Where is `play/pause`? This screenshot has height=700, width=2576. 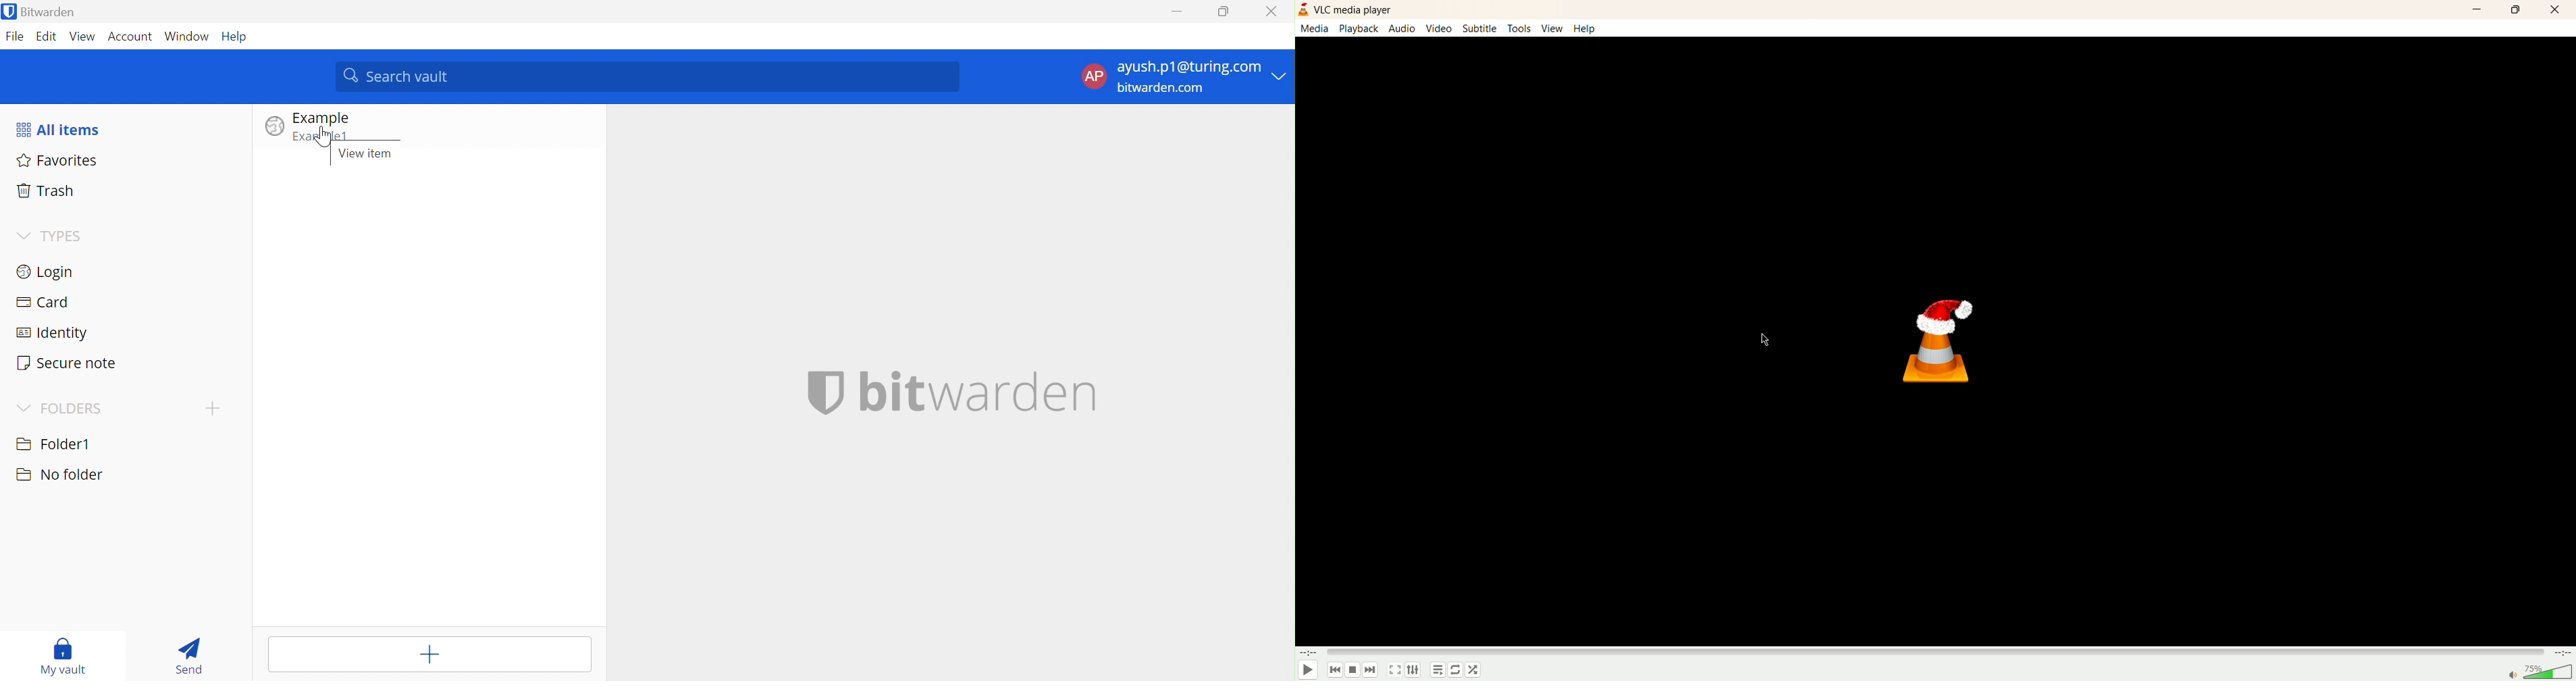 play/pause is located at coordinates (1308, 670).